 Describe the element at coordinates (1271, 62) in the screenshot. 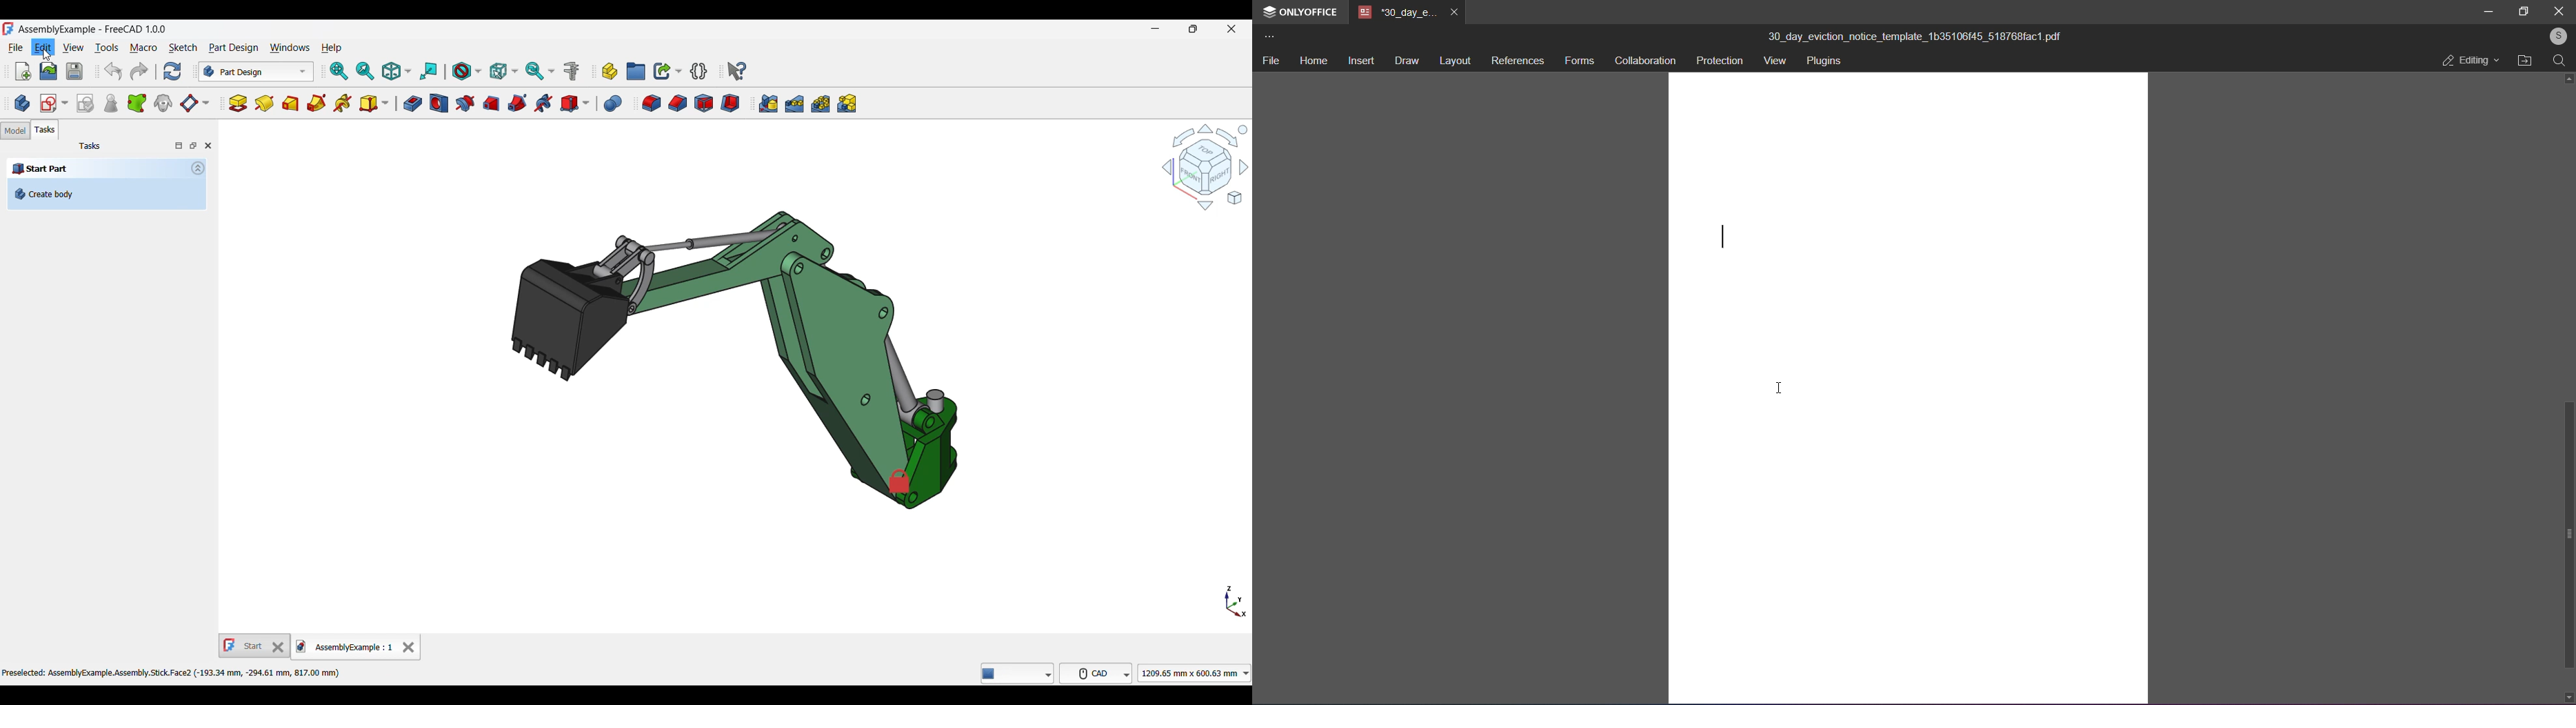

I see `file` at that location.